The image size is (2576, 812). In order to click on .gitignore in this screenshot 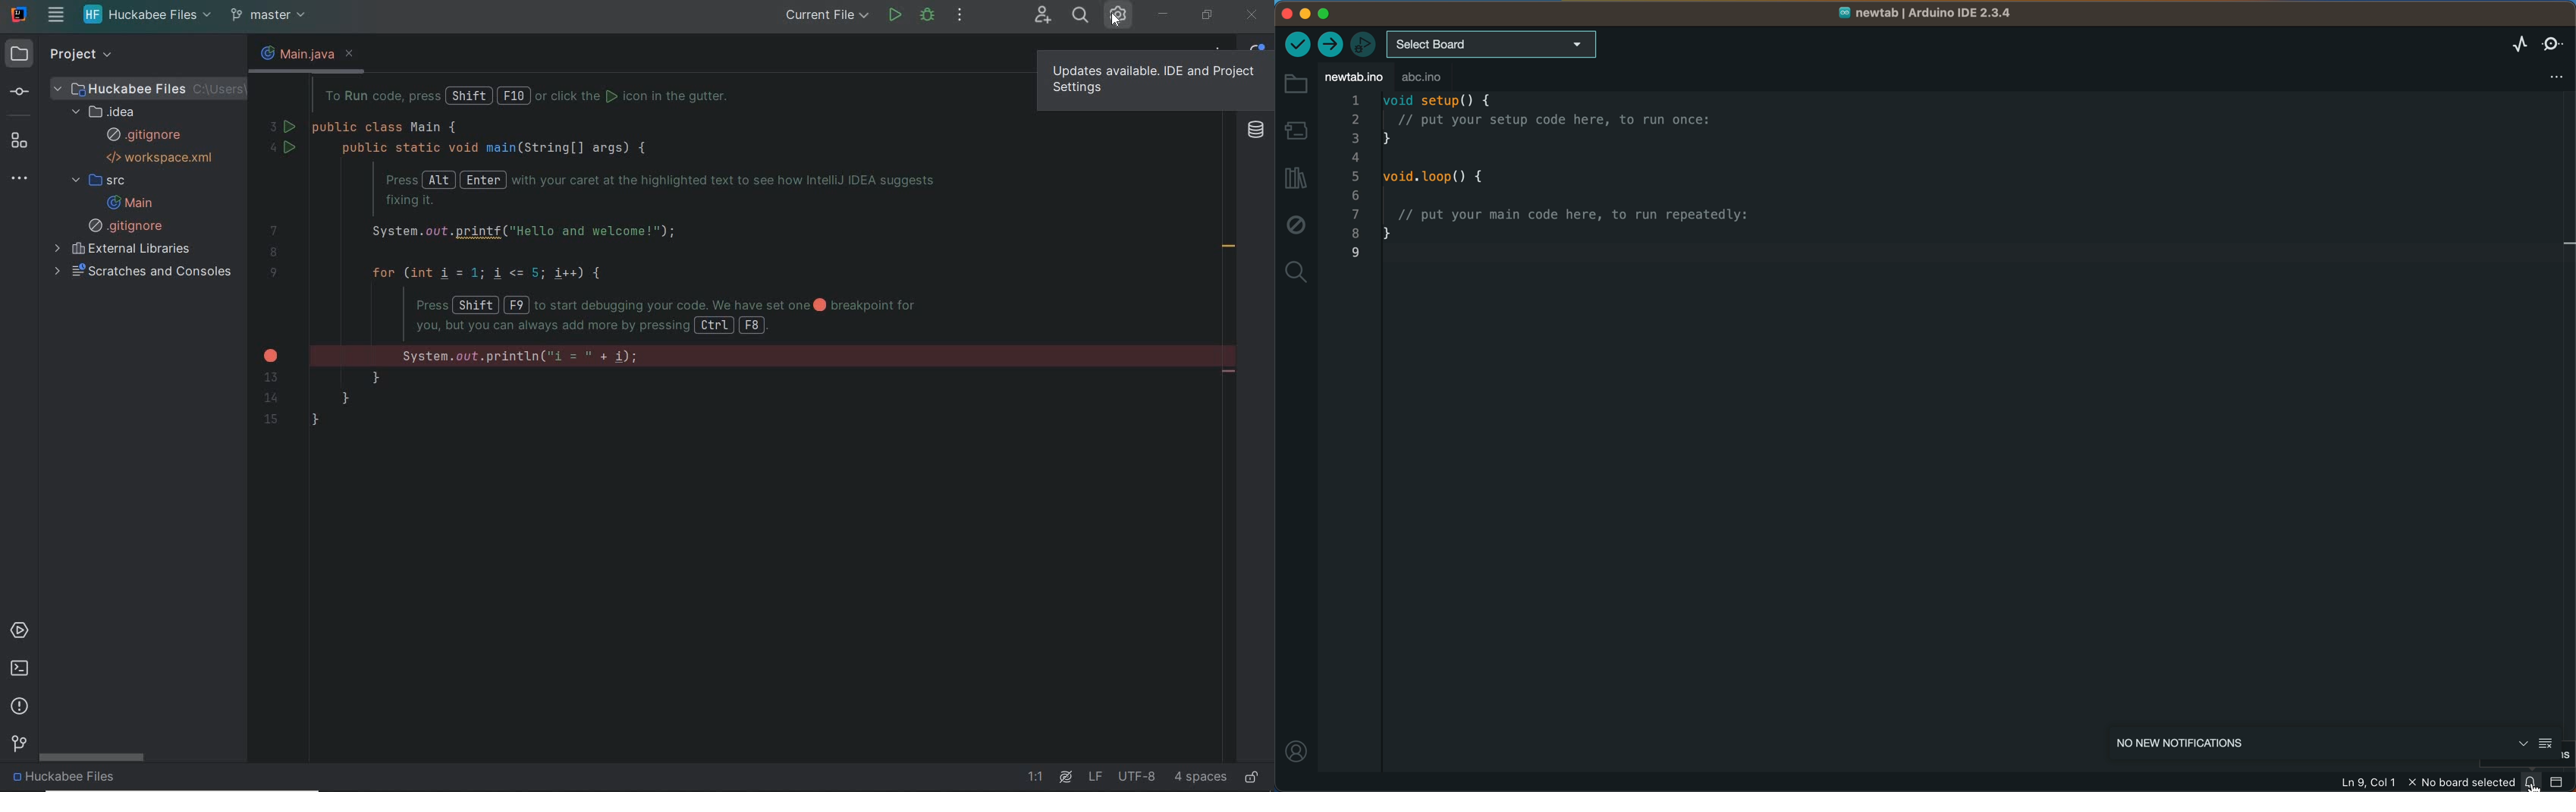, I will do `click(144, 136)`.